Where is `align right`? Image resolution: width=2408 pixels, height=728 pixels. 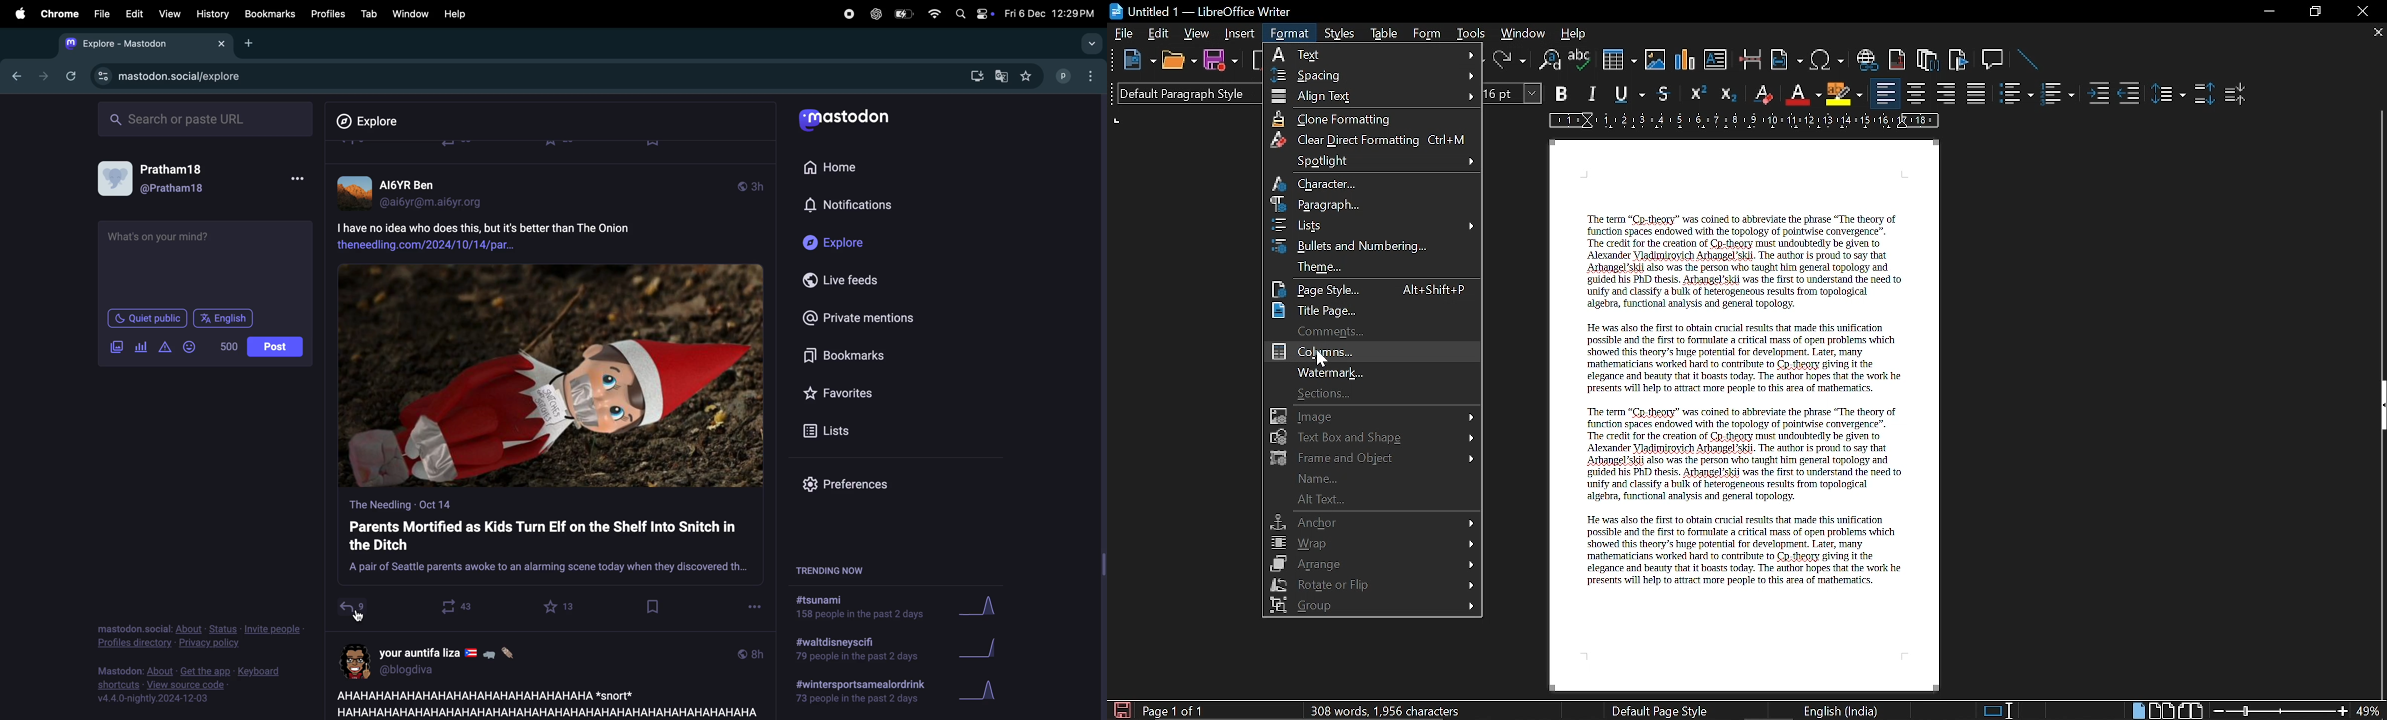 align right is located at coordinates (1946, 92).